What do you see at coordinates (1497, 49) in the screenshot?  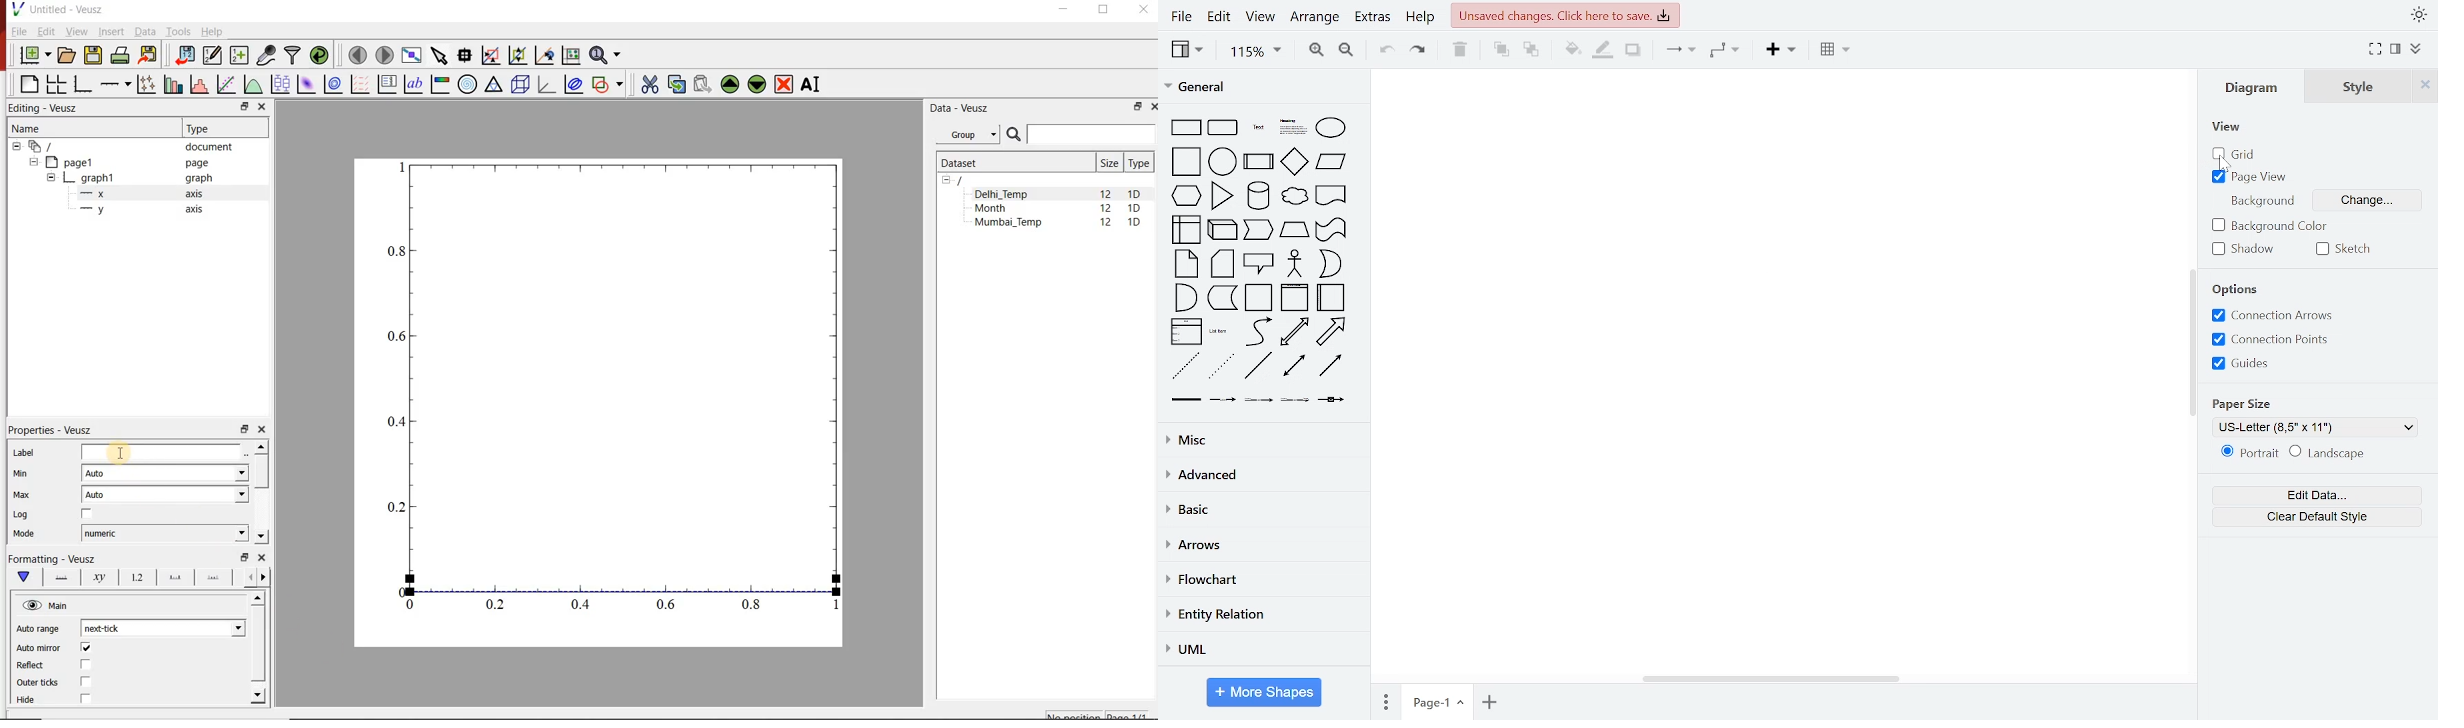 I see `to front` at bounding box center [1497, 49].